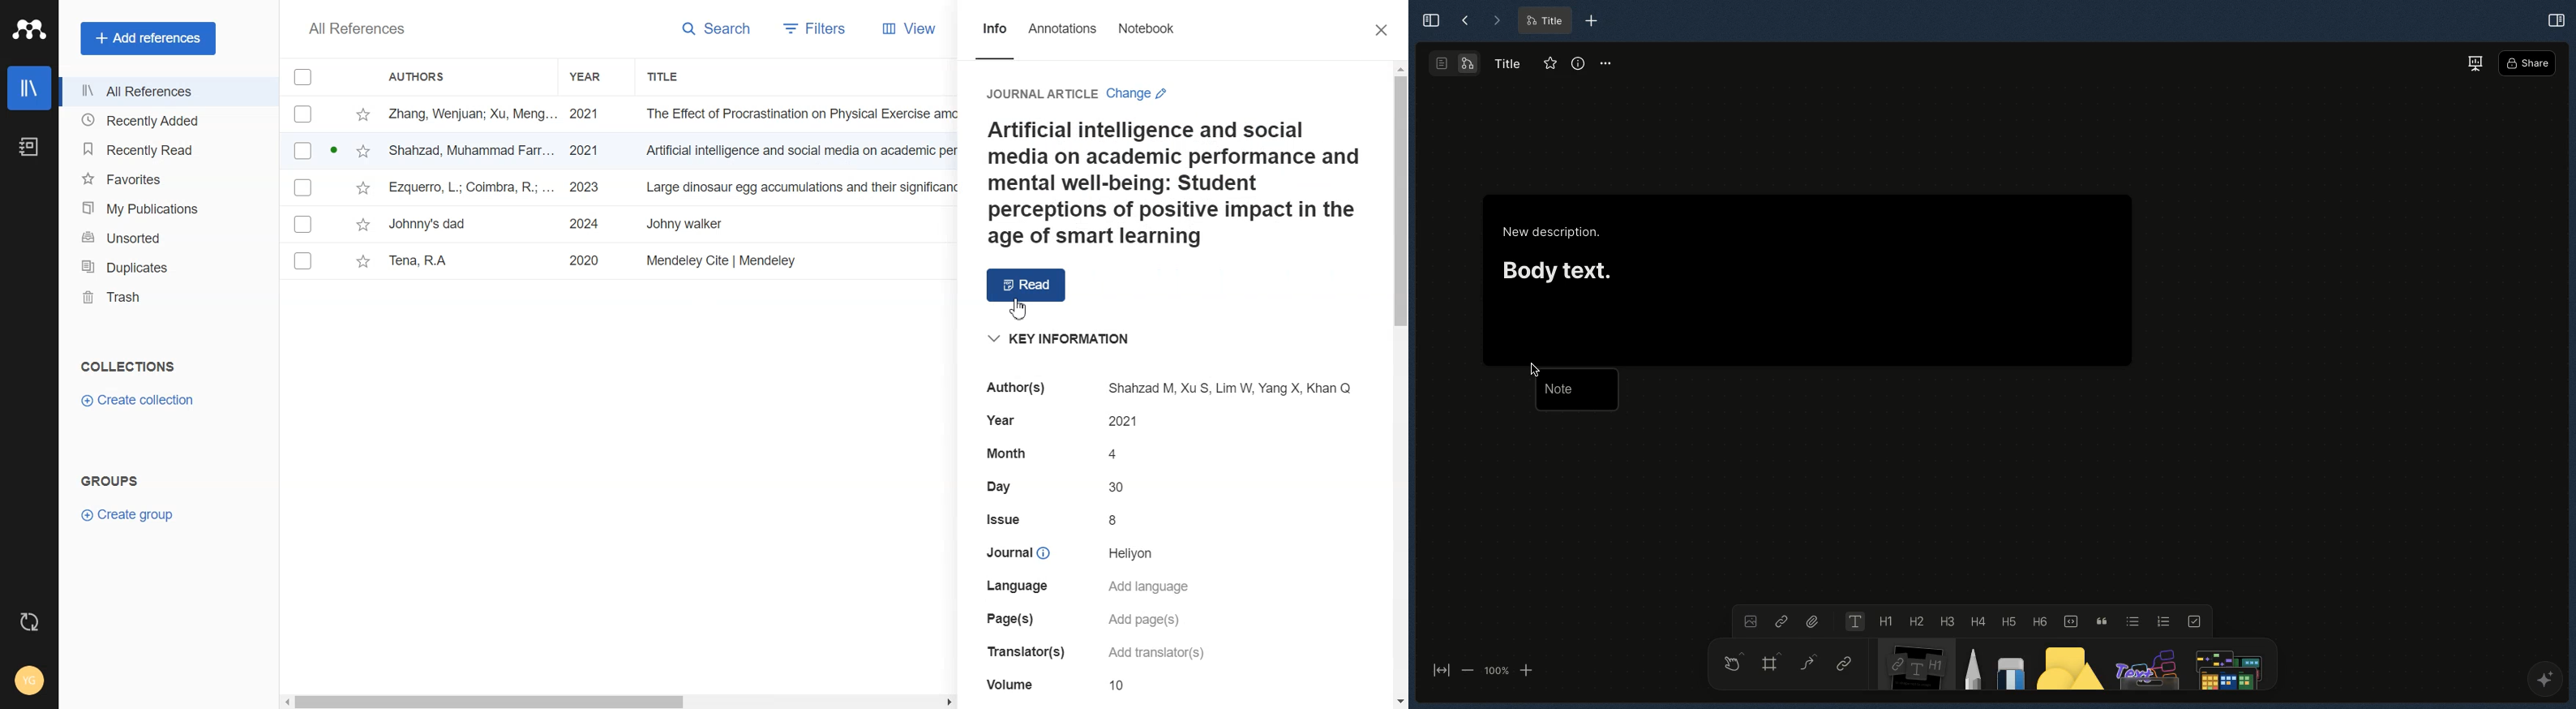 The height and width of the screenshot is (728, 2576). Describe the element at coordinates (621, 188) in the screenshot. I see `File` at that location.